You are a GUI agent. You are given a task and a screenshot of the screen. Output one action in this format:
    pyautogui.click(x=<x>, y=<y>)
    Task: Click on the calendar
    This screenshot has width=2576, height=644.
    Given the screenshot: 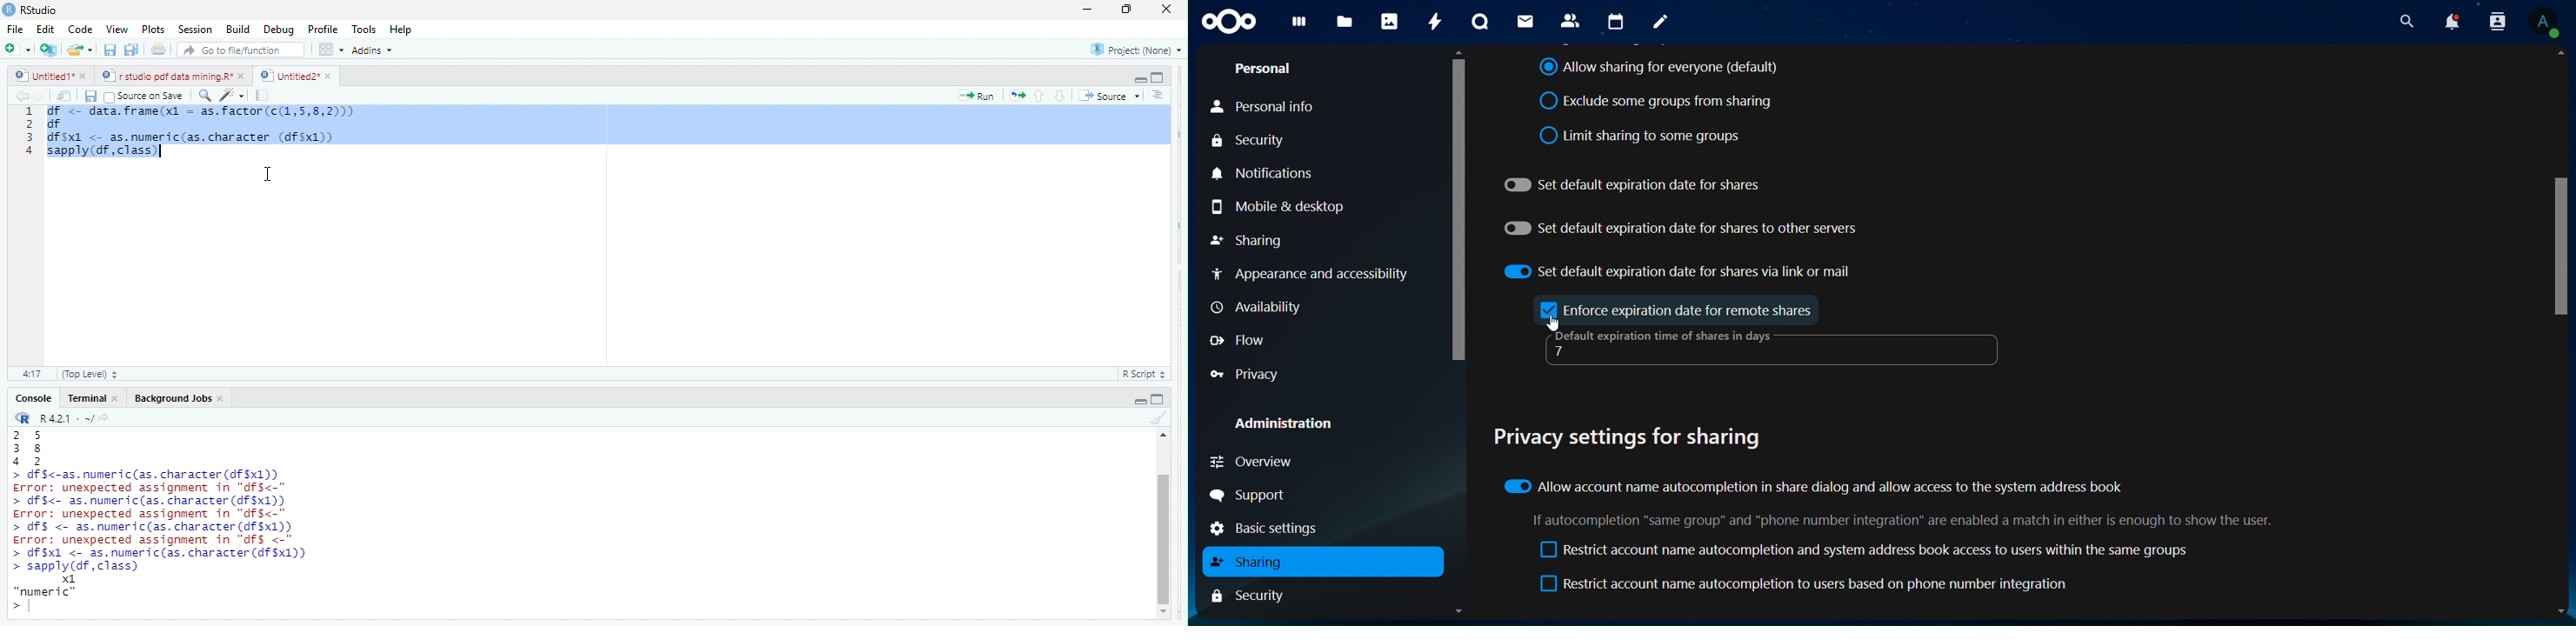 What is the action you would take?
    pyautogui.click(x=1615, y=20)
    